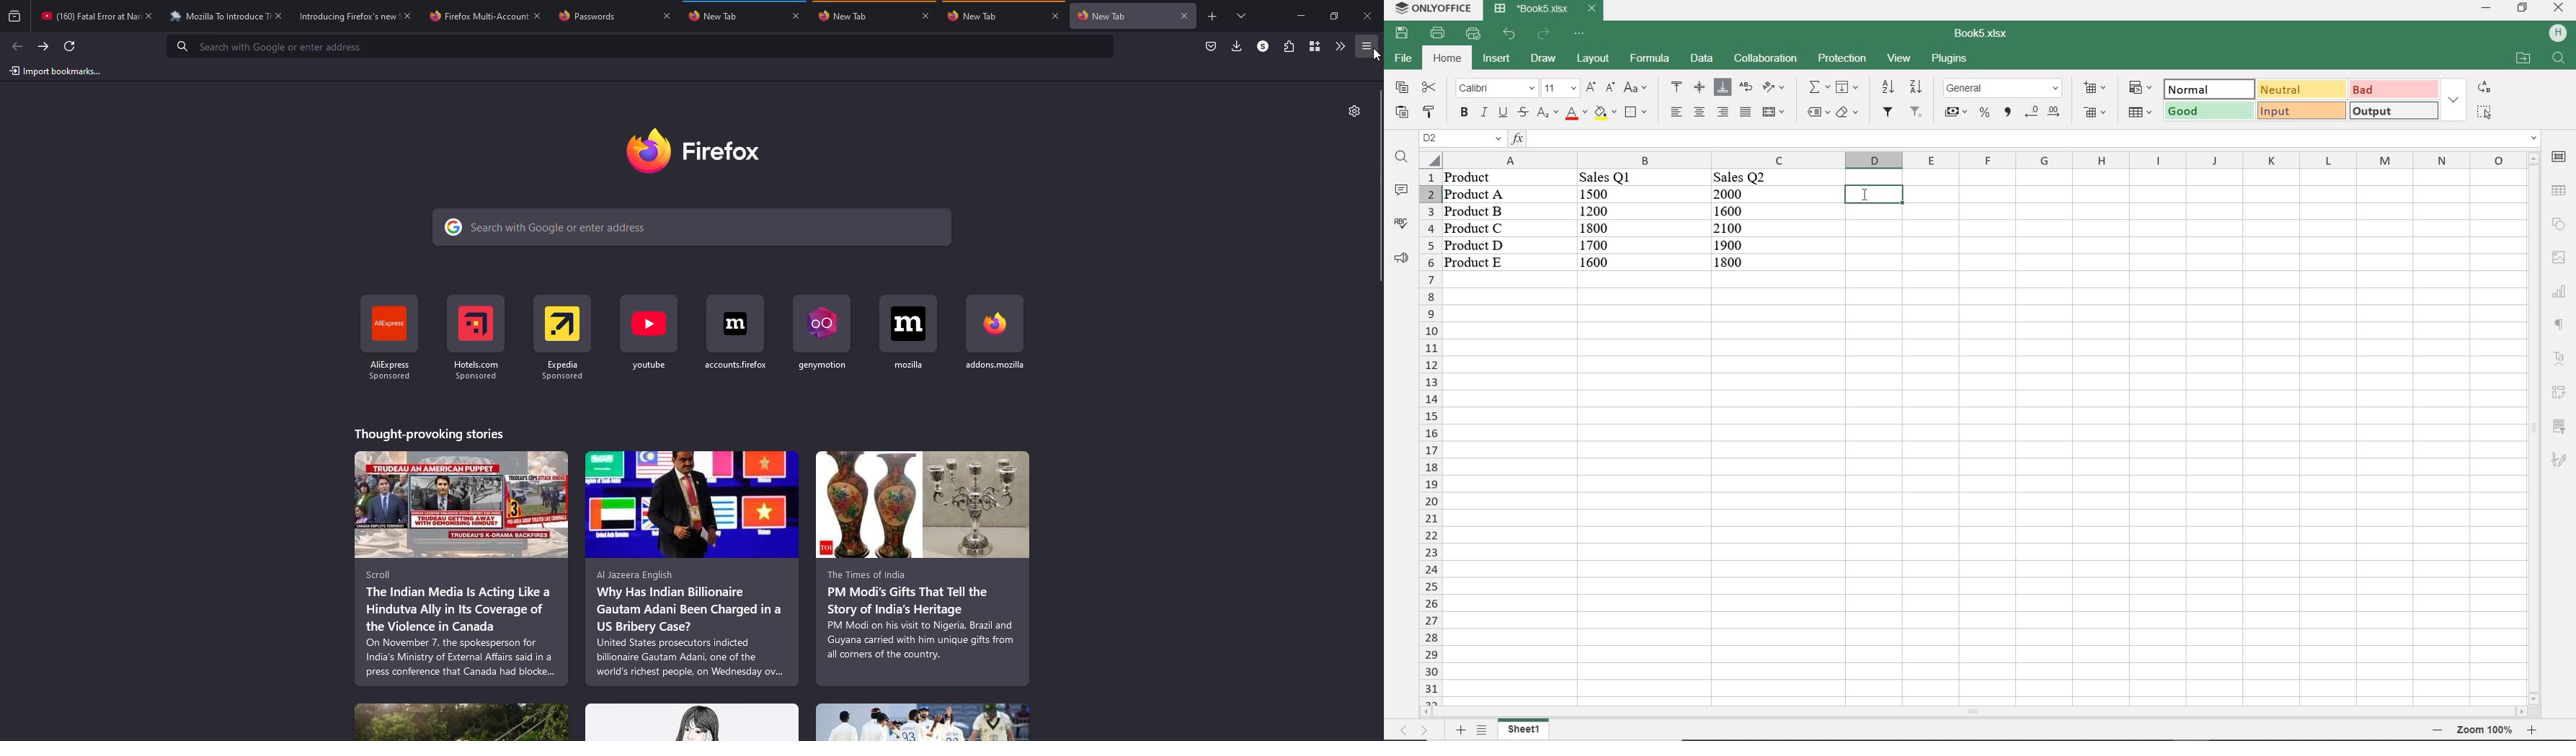 The height and width of the screenshot is (756, 2576). Describe the element at coordinates (1402, 111) in the screenshot. I see `paste` at that location.